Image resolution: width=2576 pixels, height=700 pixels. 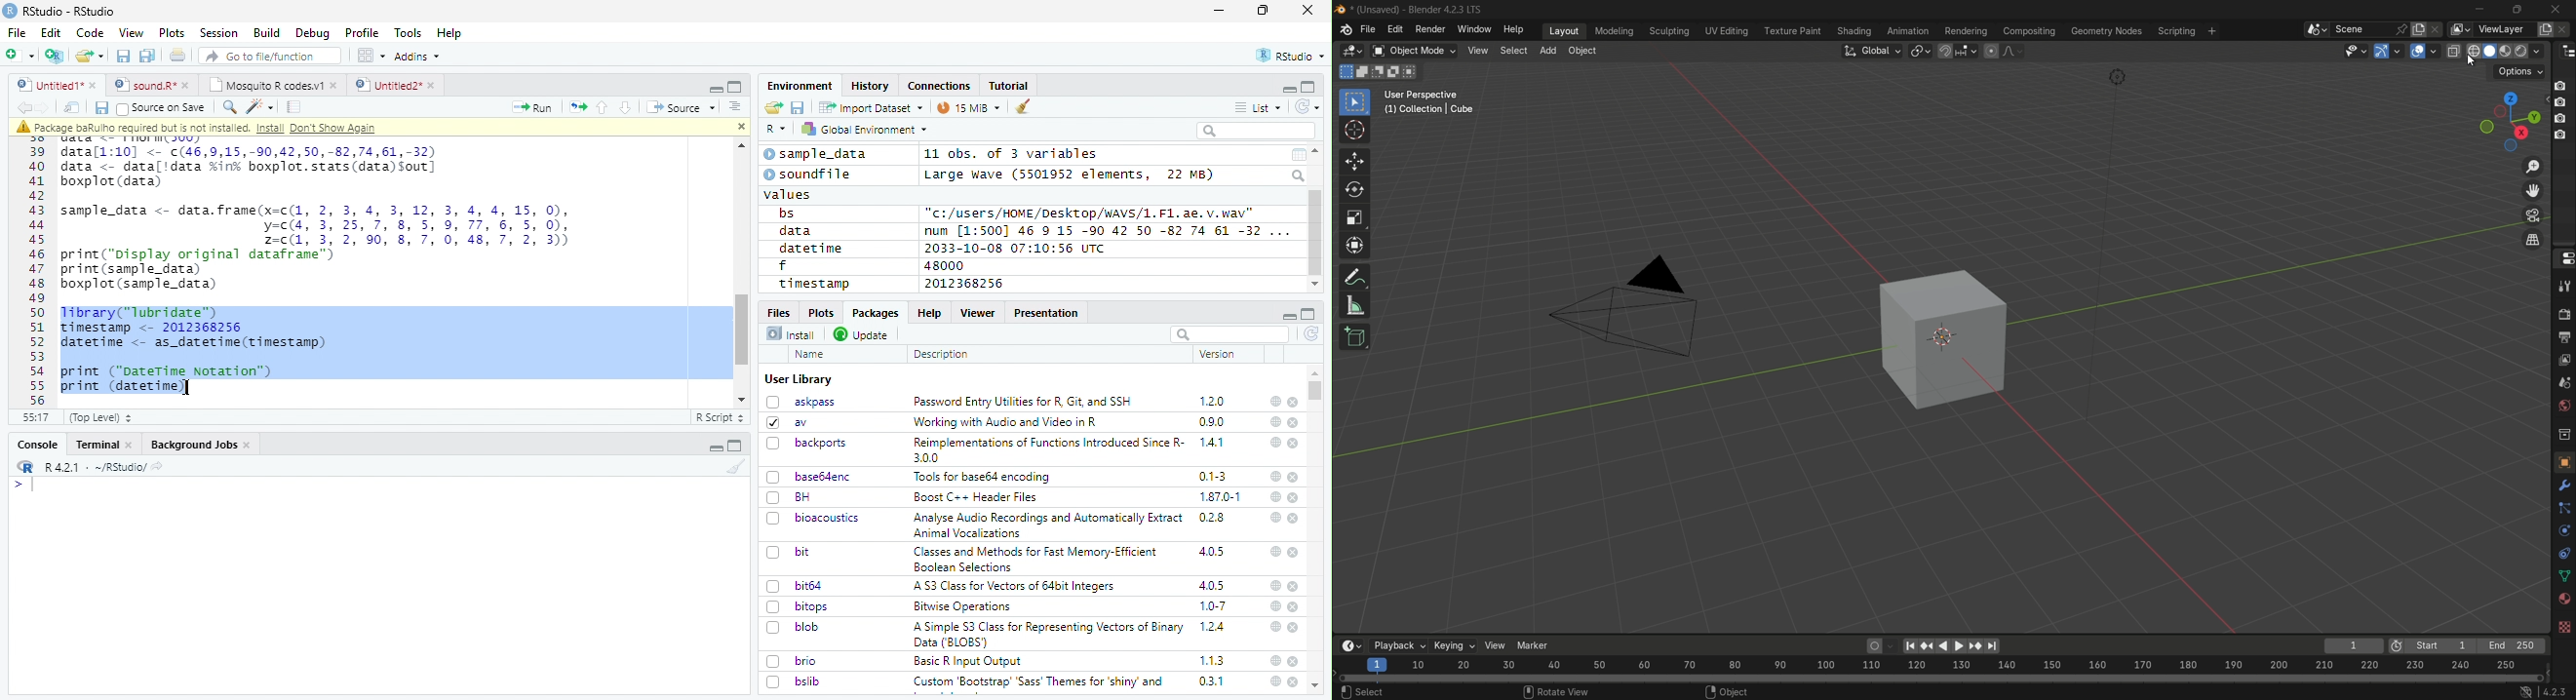 What do you see at coordinates (55, 56) in the screenshot?
I see `Create a project` at bounding box center [55, 56].